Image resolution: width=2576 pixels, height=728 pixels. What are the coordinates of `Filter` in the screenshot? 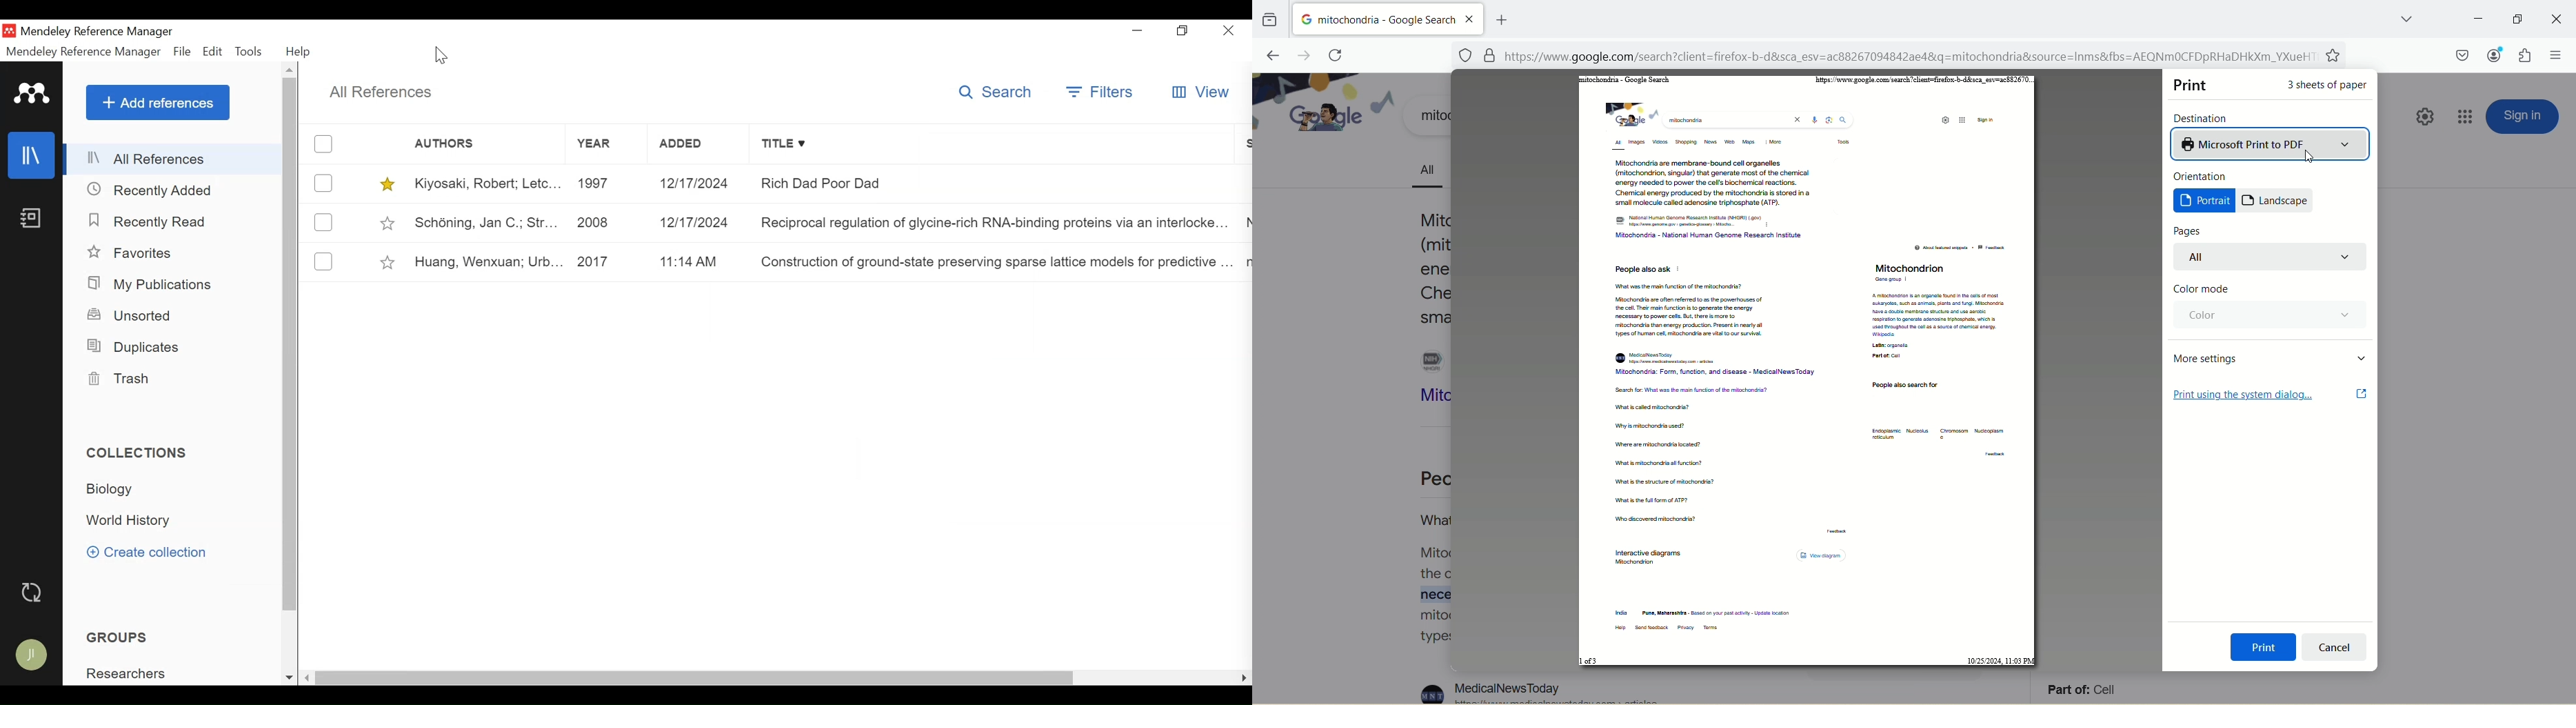 It's located at (1099, 91).